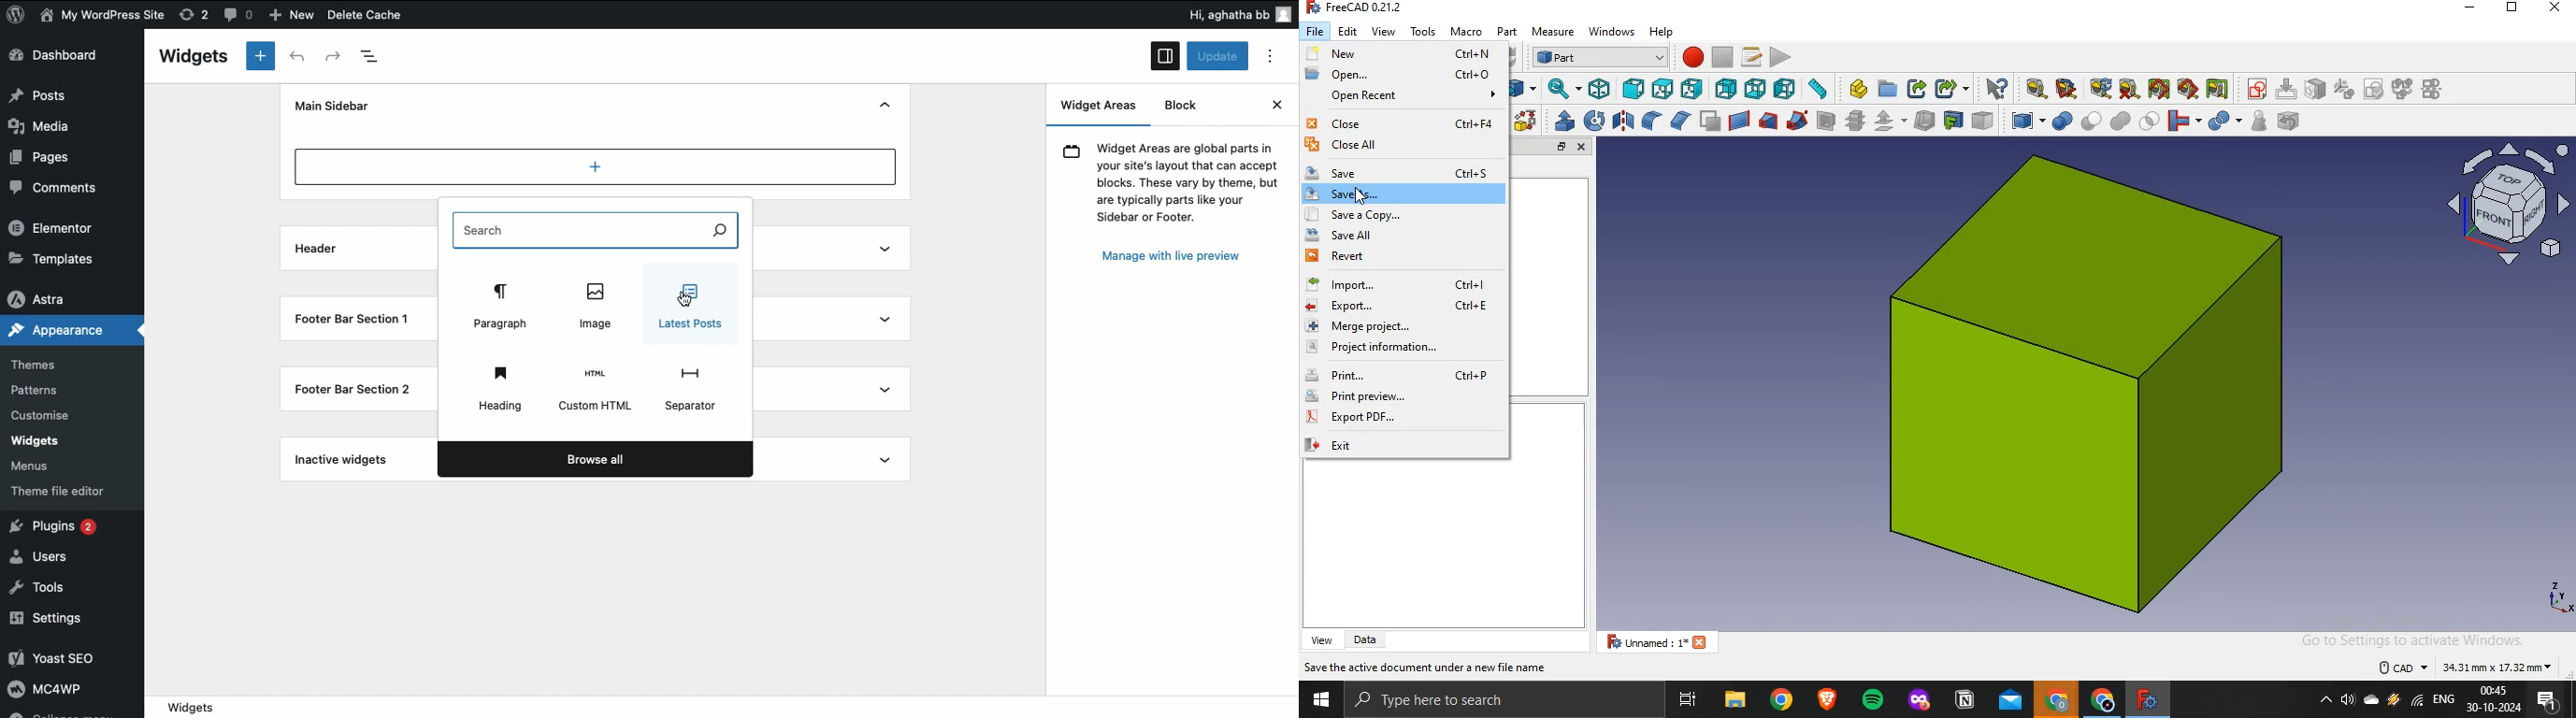 This screenshot has width=2576, height=728. Describe the element at coordinates (56, 490) in the screenshot. I see `theme file editor` at that location.